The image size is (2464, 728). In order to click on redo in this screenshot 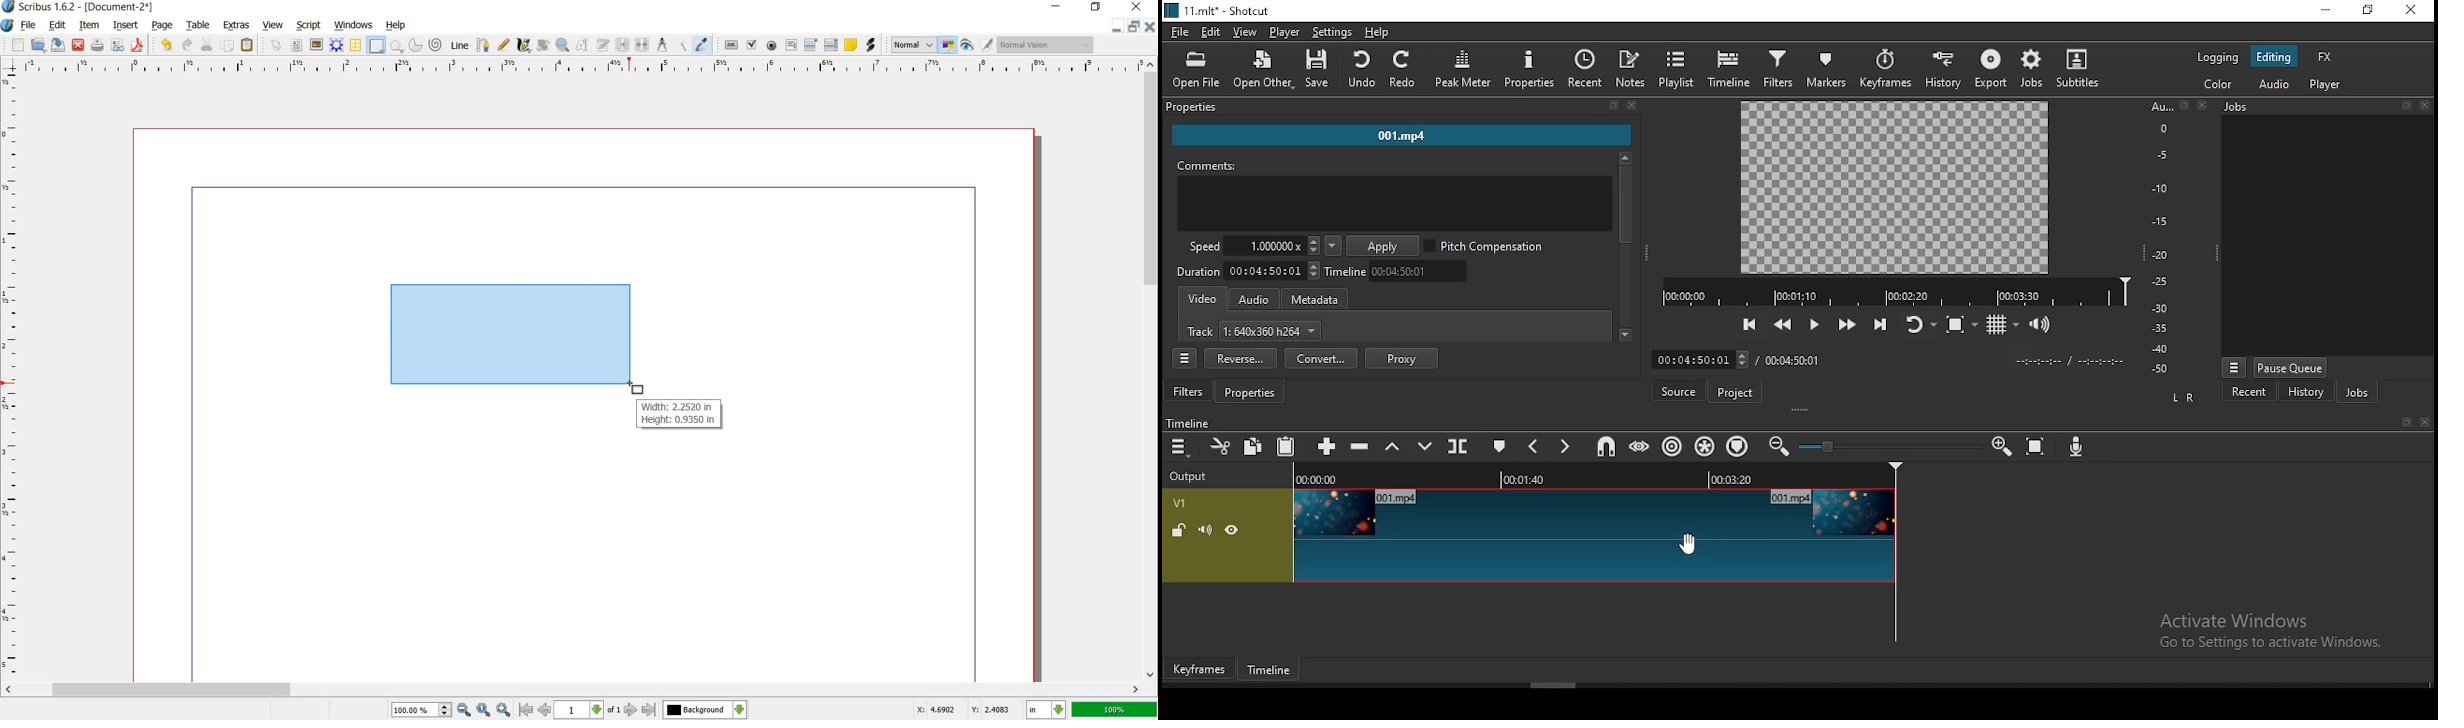, I will do `click(1404, 69)`.